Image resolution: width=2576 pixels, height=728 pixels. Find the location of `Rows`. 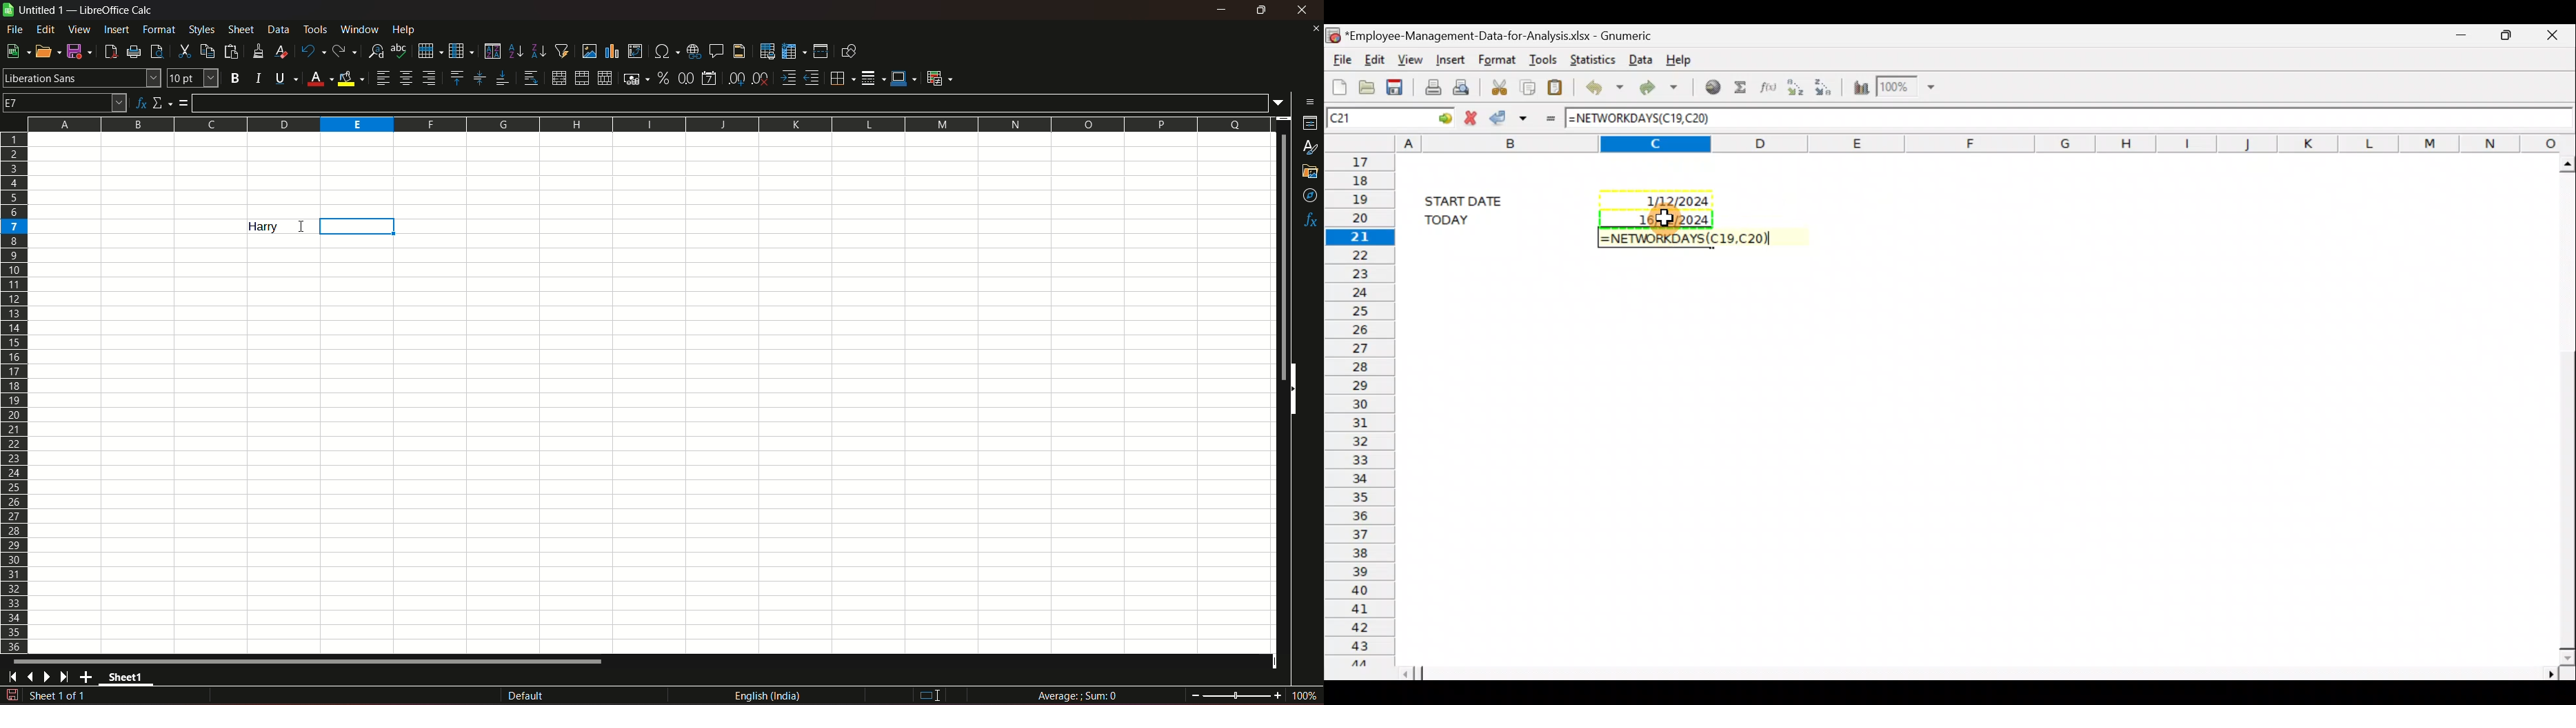

Rows is located at coordinates (1358, 408).